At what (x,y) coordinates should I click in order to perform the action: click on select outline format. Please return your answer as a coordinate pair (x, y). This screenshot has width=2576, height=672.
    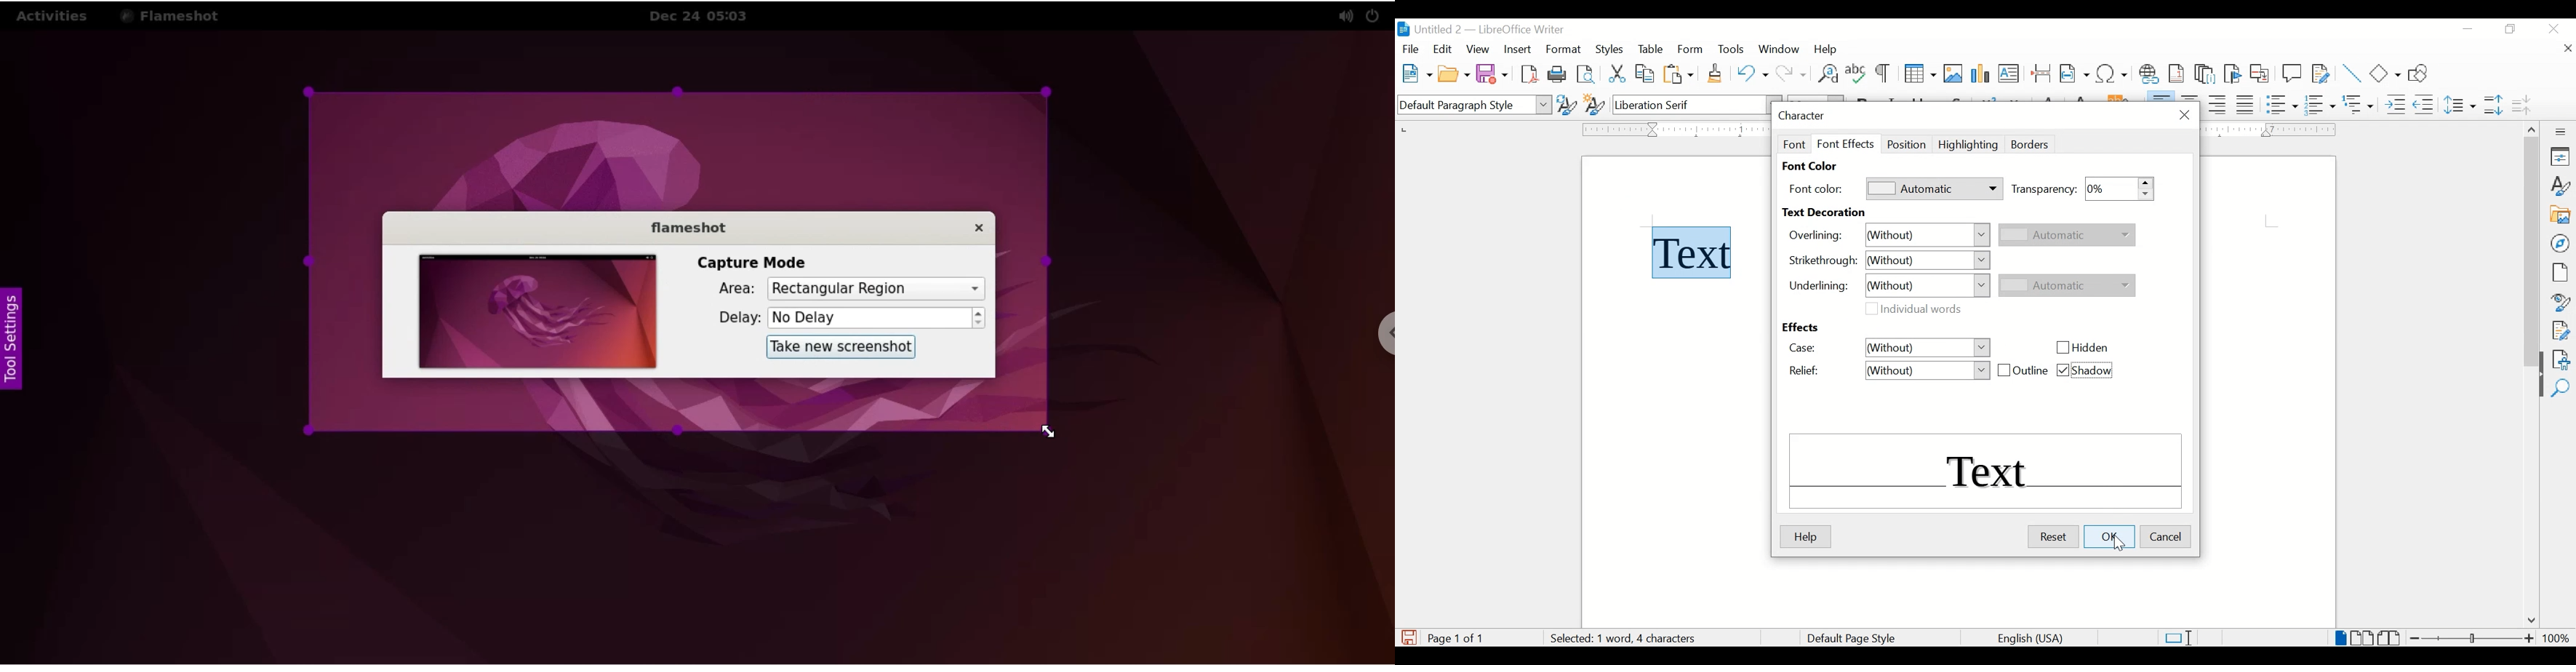
    Looking at the image, I should click on (2359, 105).